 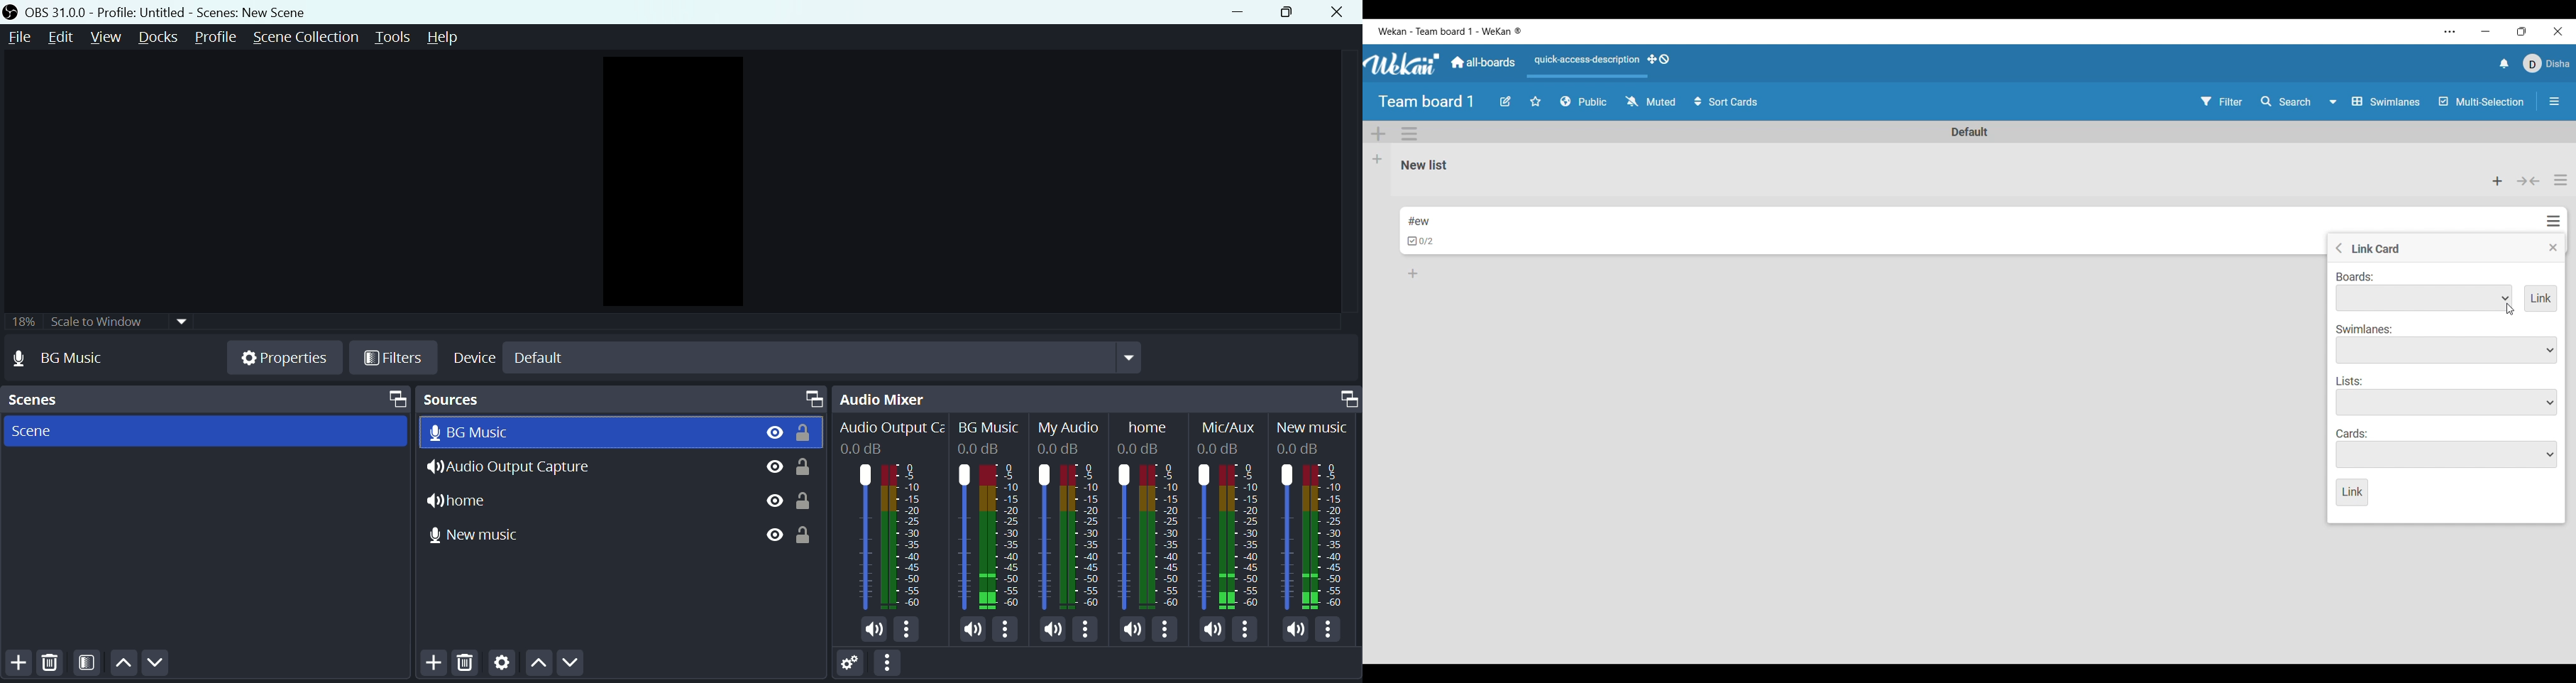 I want to click on Profile, so click(x=216, y=35).